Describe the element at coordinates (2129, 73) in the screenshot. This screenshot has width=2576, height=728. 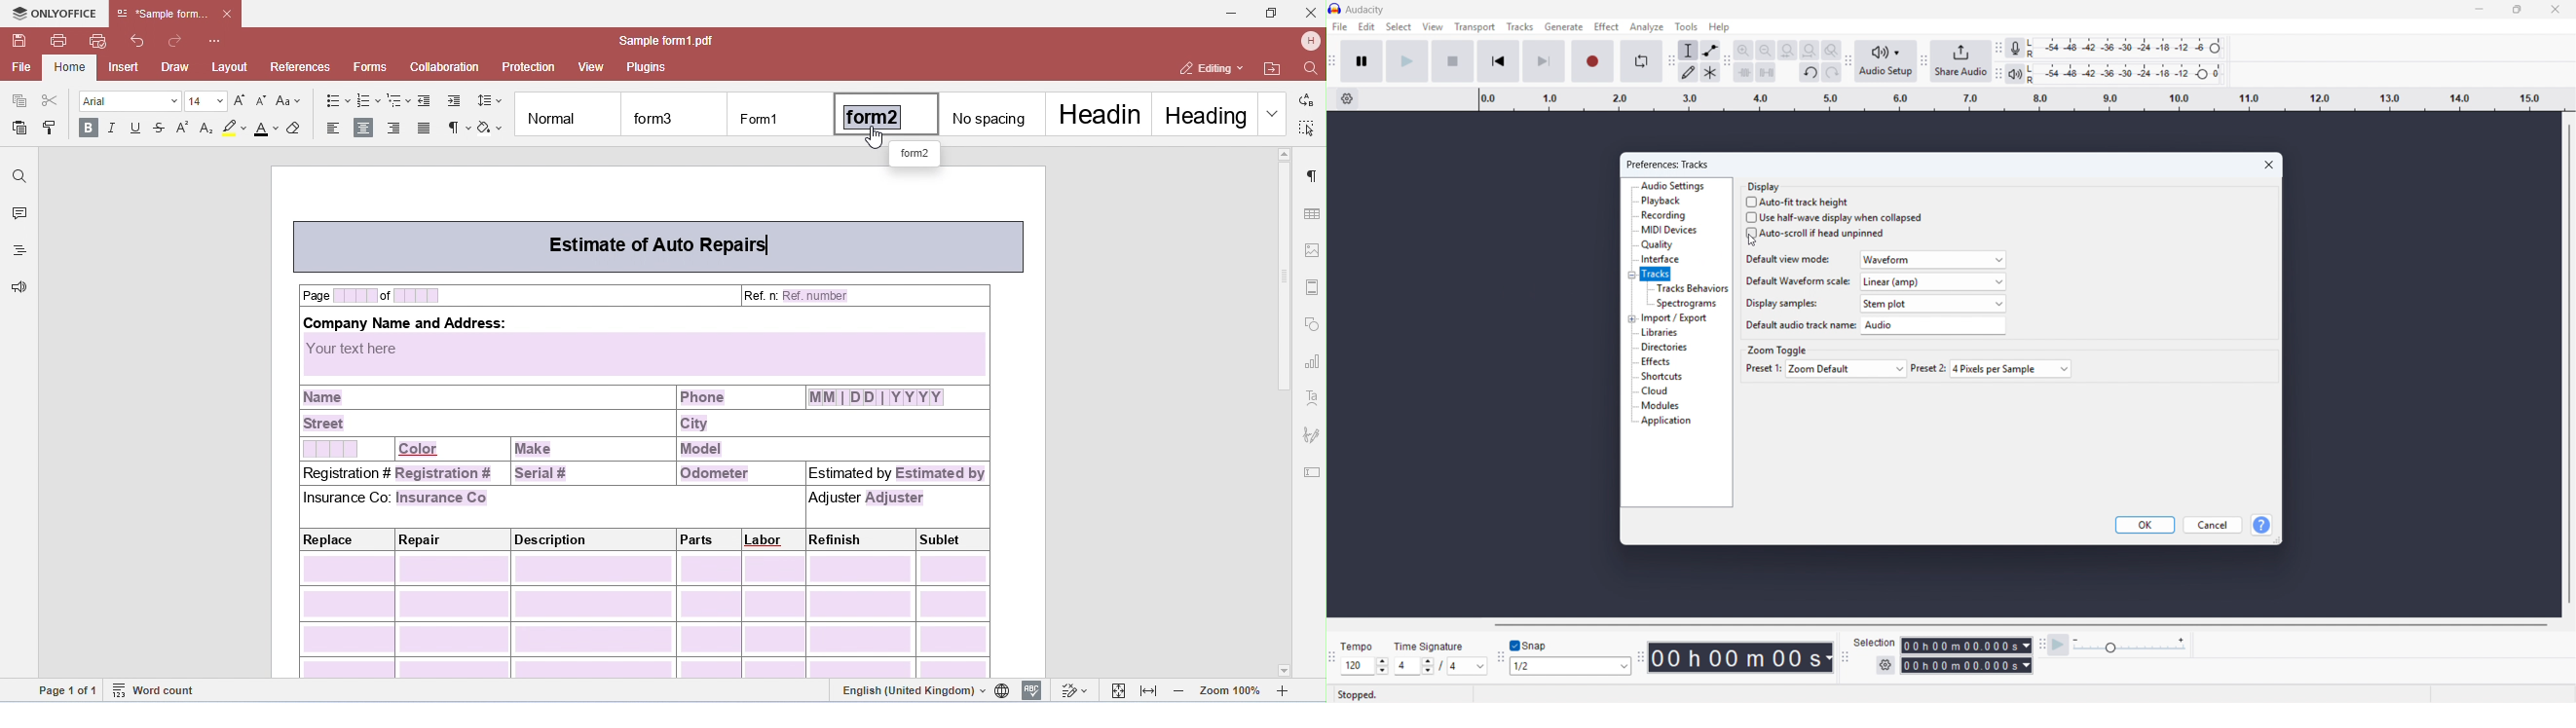
I see `playback level` at that location.